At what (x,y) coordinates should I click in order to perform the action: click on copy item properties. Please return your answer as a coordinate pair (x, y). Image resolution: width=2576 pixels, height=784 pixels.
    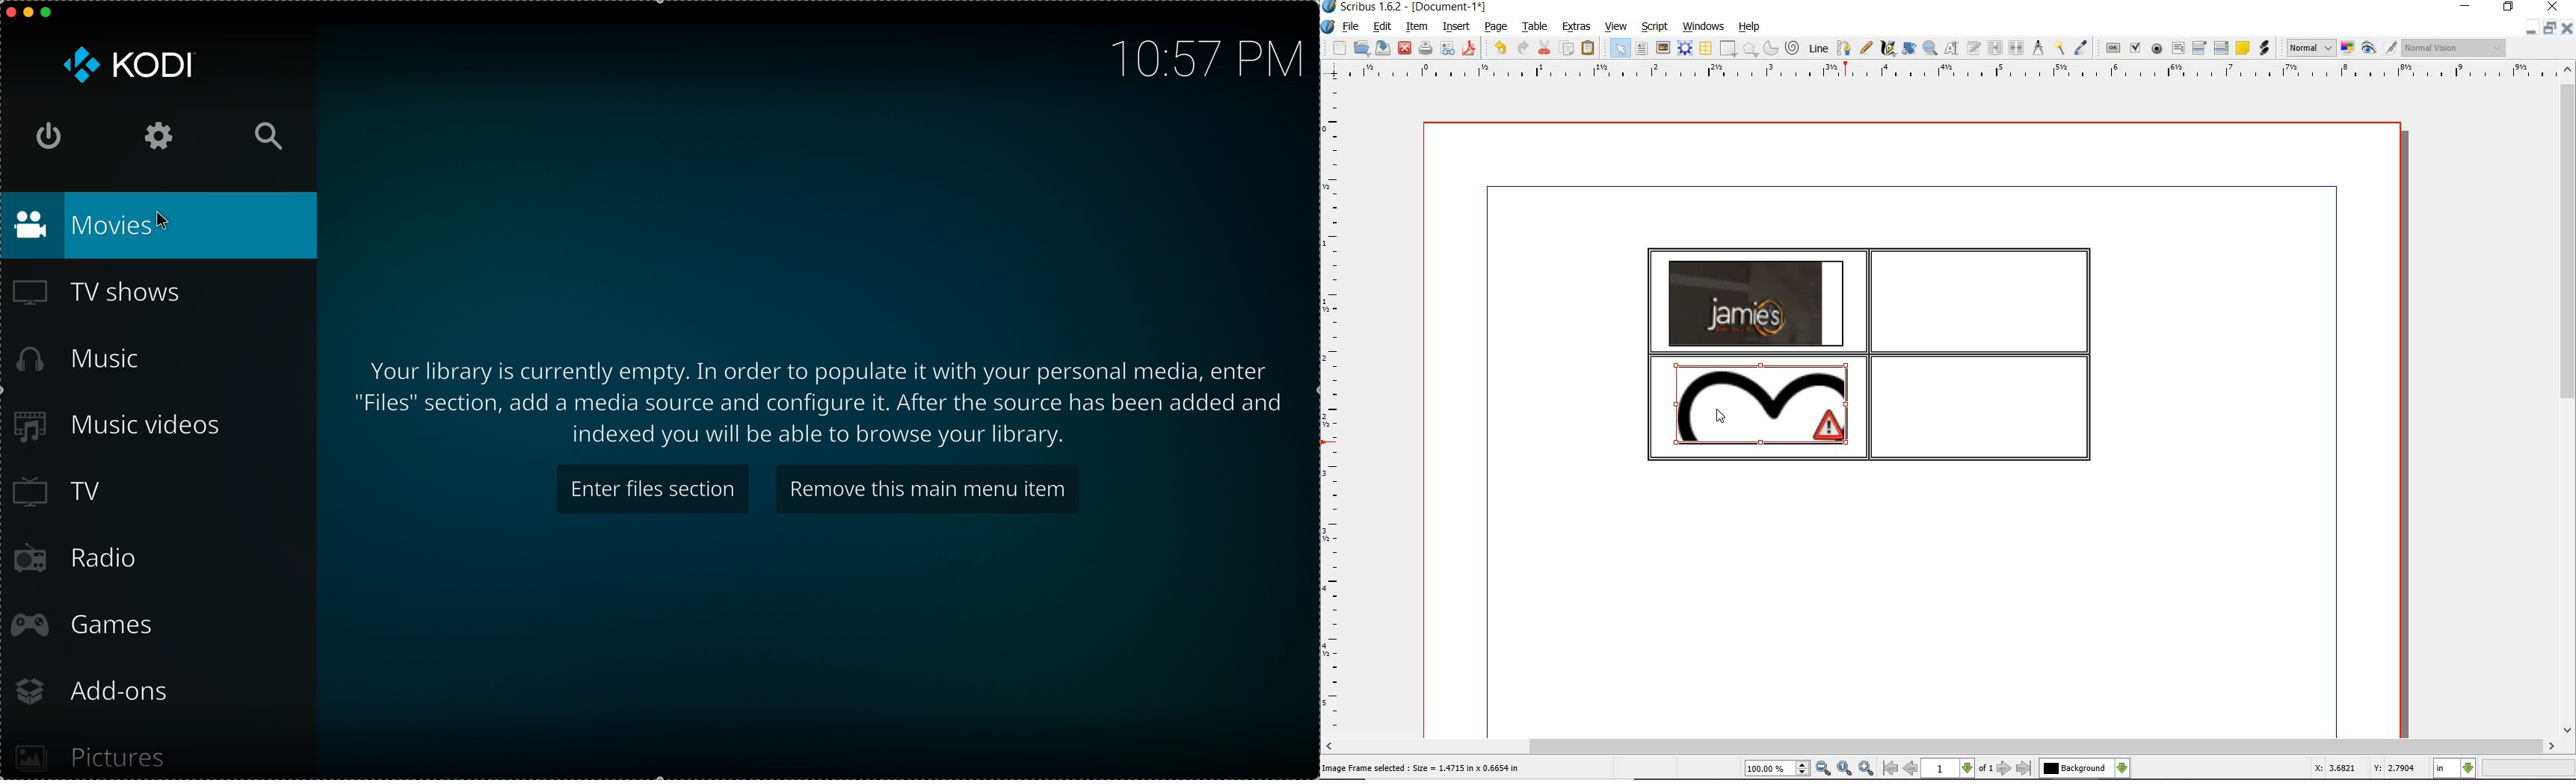
    Looking at the image, I should click on (2059, 49).